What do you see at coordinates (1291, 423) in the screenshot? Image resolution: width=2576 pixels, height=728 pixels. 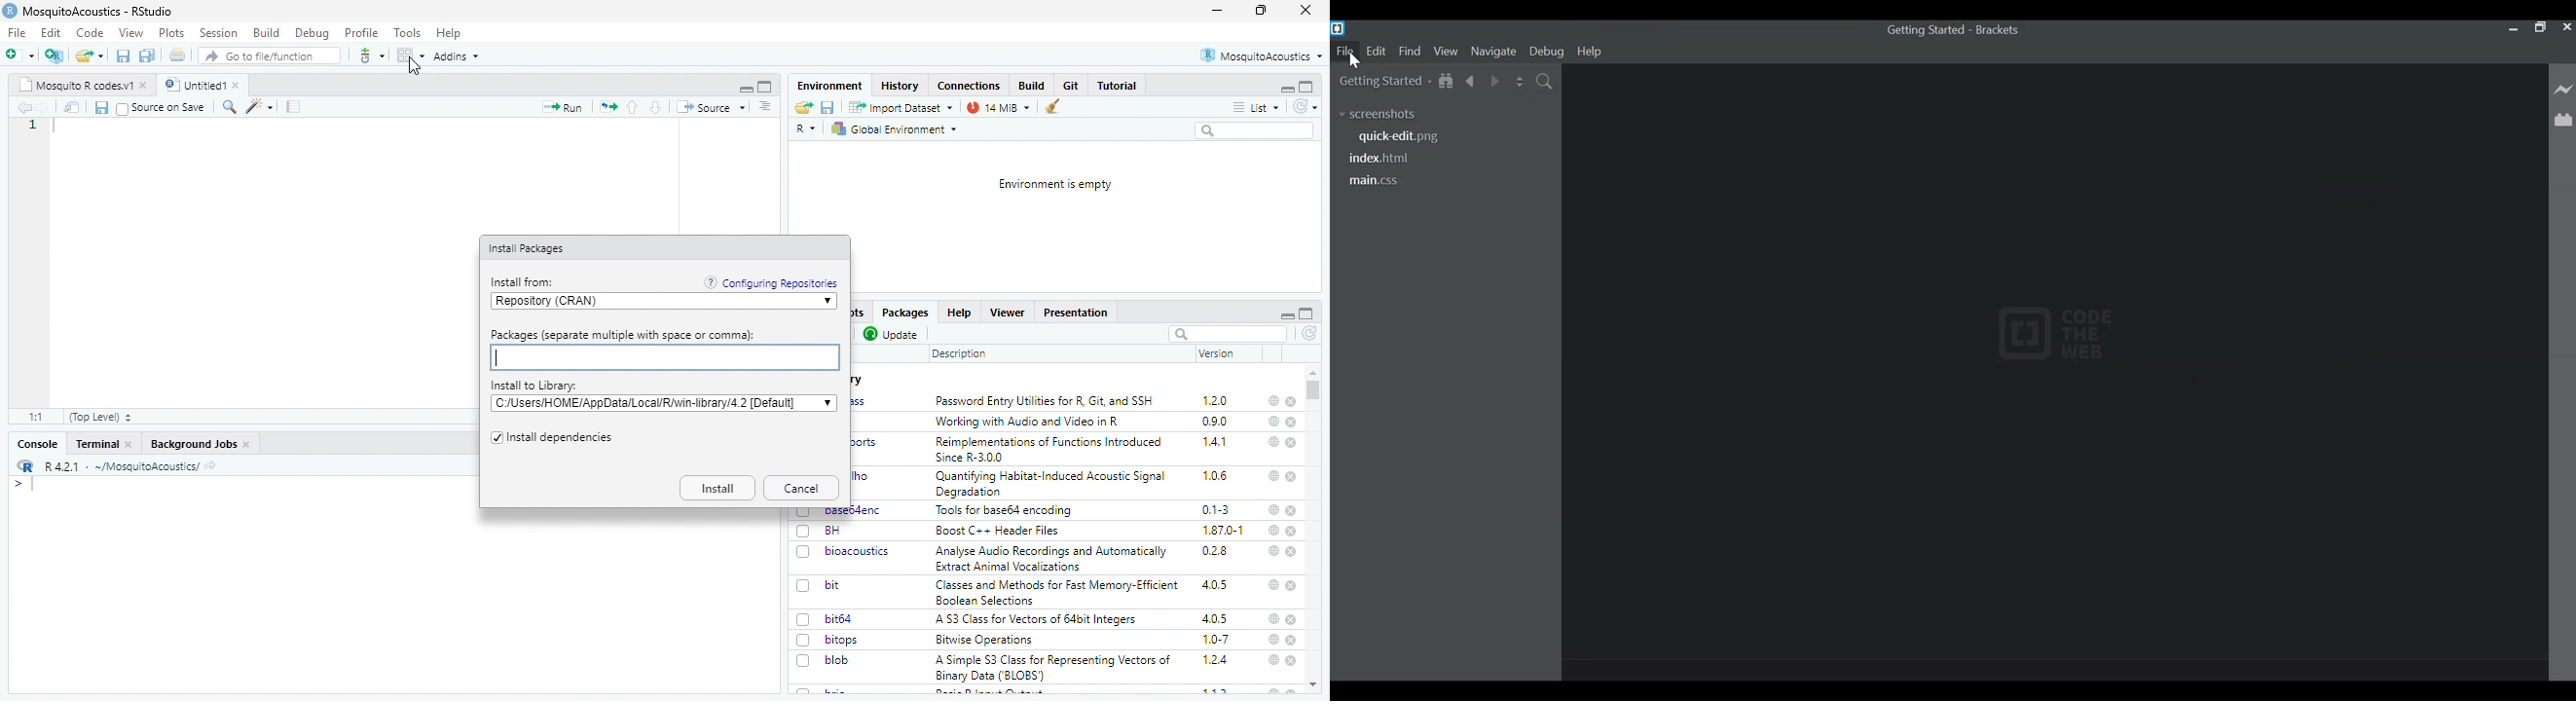 I see `close` at bounding box center [1291, 423].